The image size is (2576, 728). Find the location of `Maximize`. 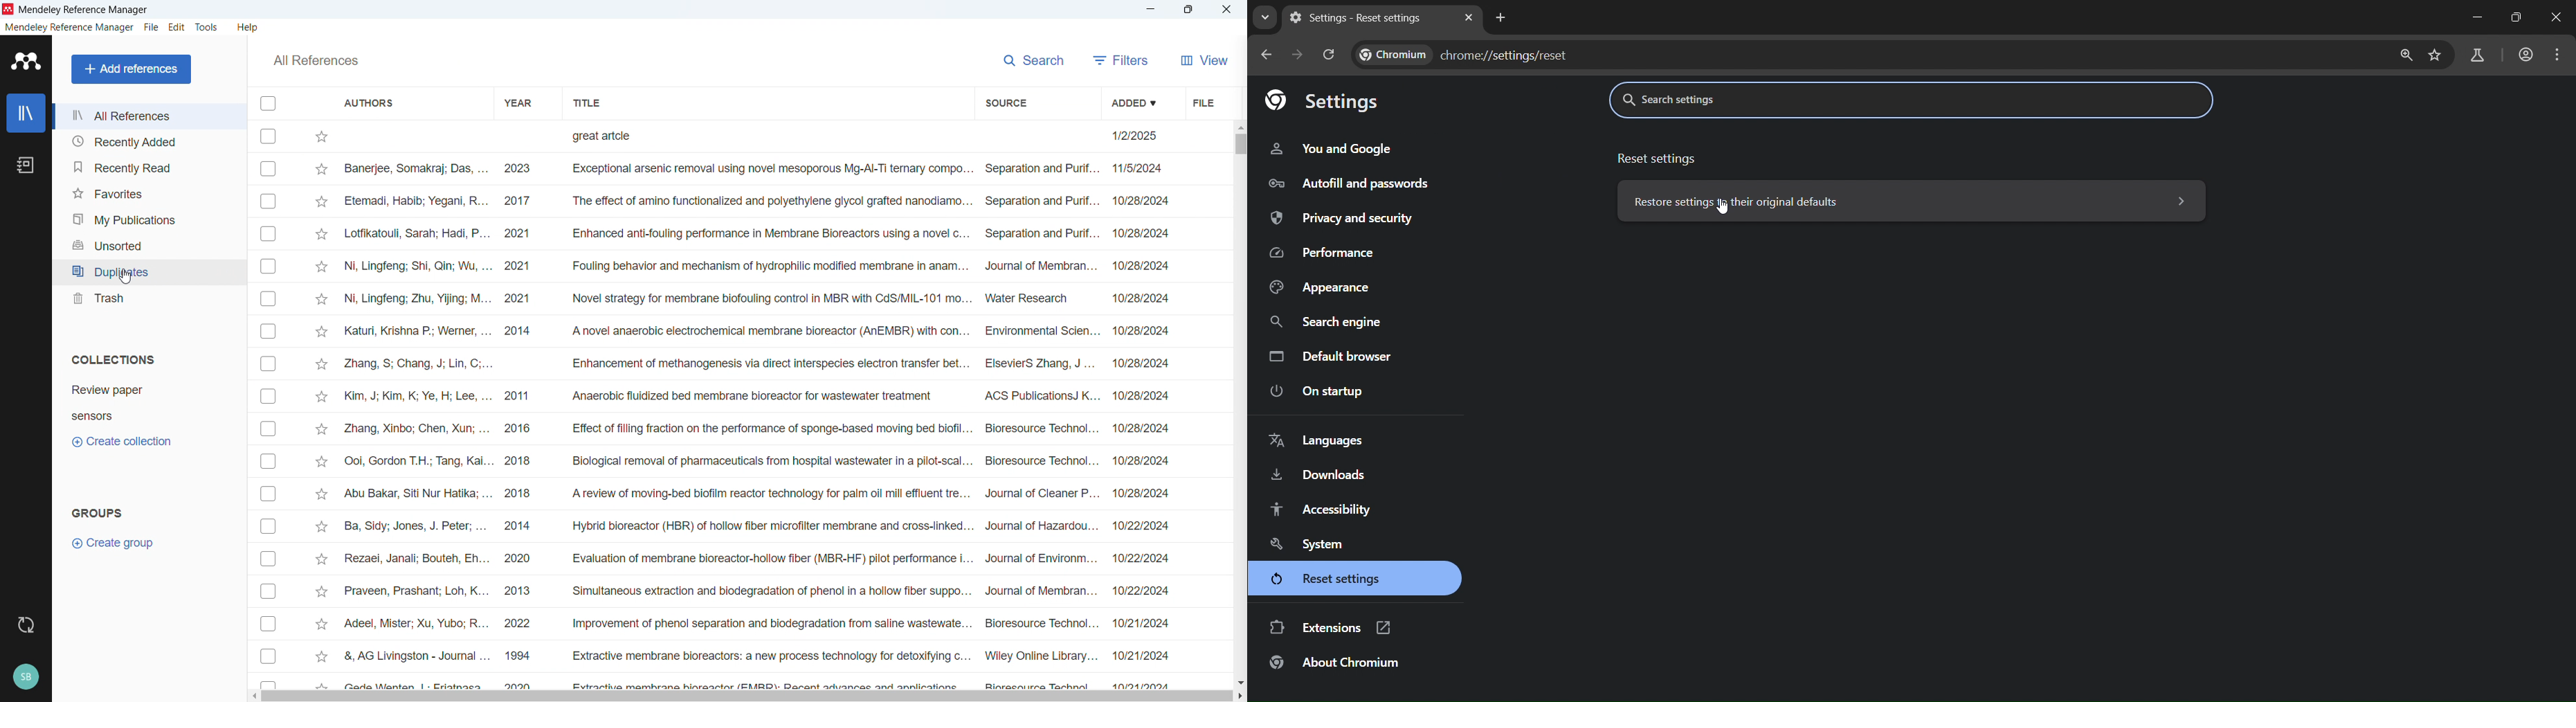

Maximize is located at coordinates (2519, 17).